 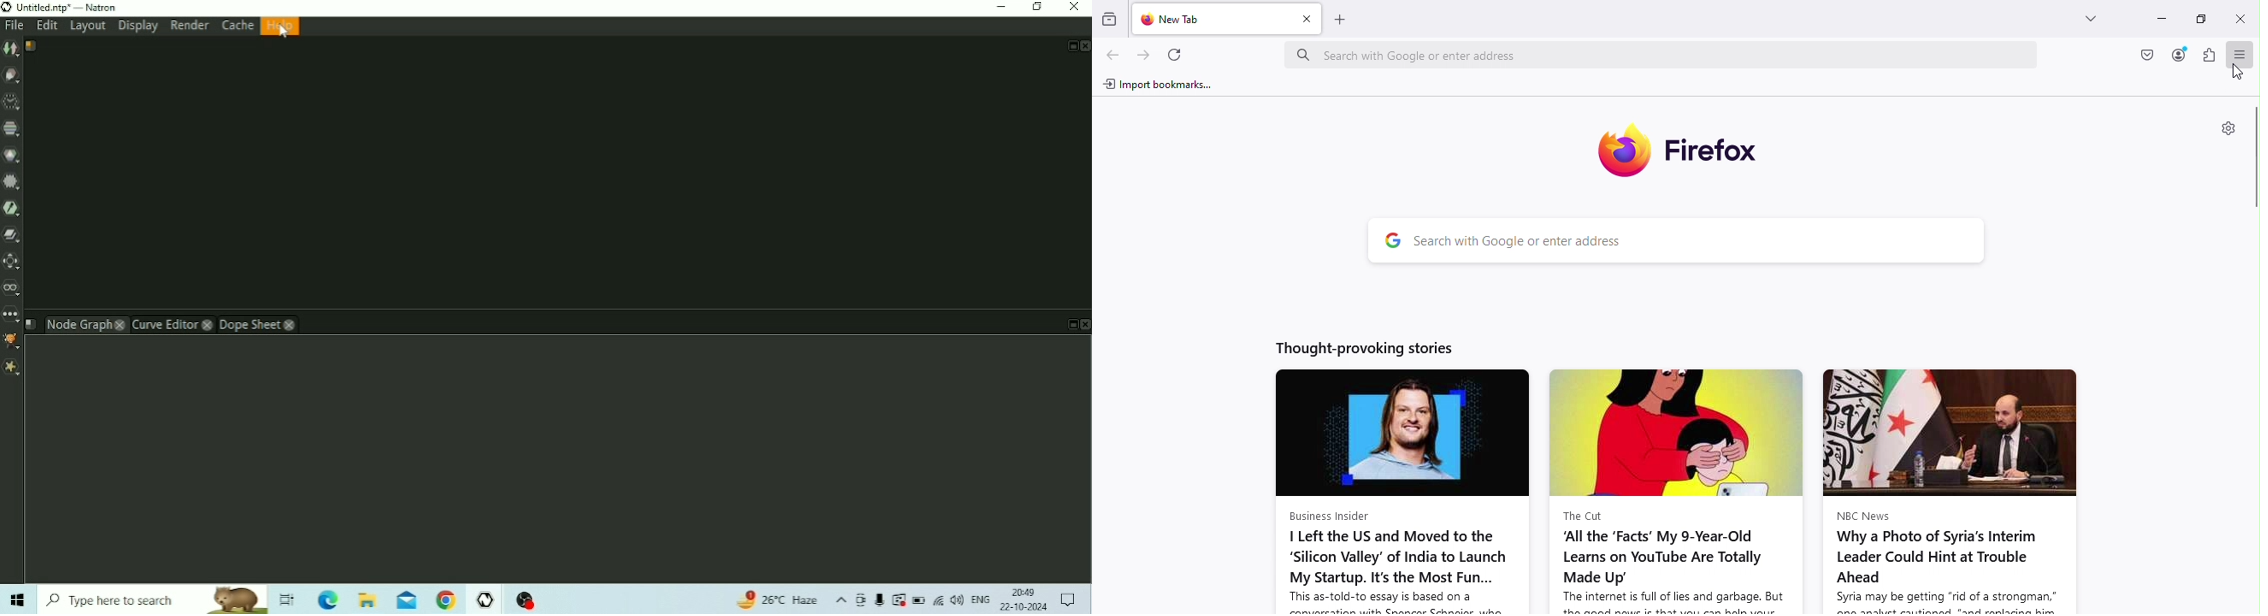 What do you see at coordinates (2234, 74) in the screenshot?
I see `Cursor` at bounding box center [2234, 74].